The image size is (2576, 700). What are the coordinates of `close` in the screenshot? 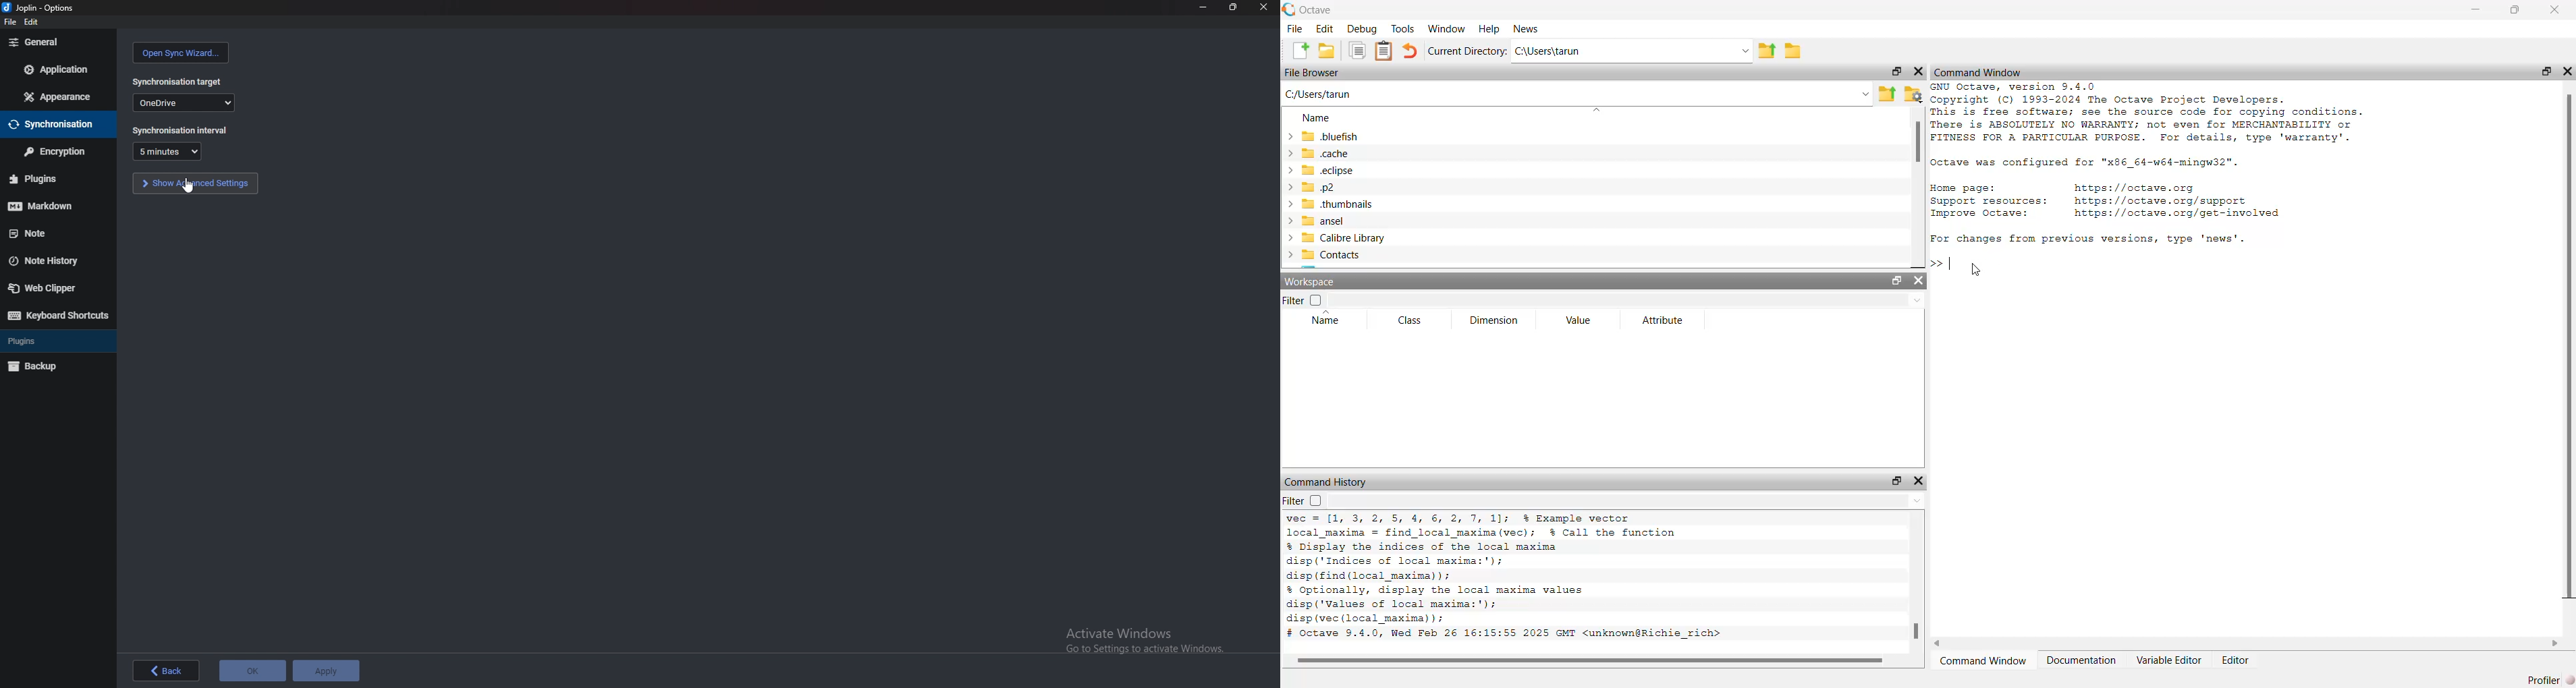 It's located at (1263, 6).